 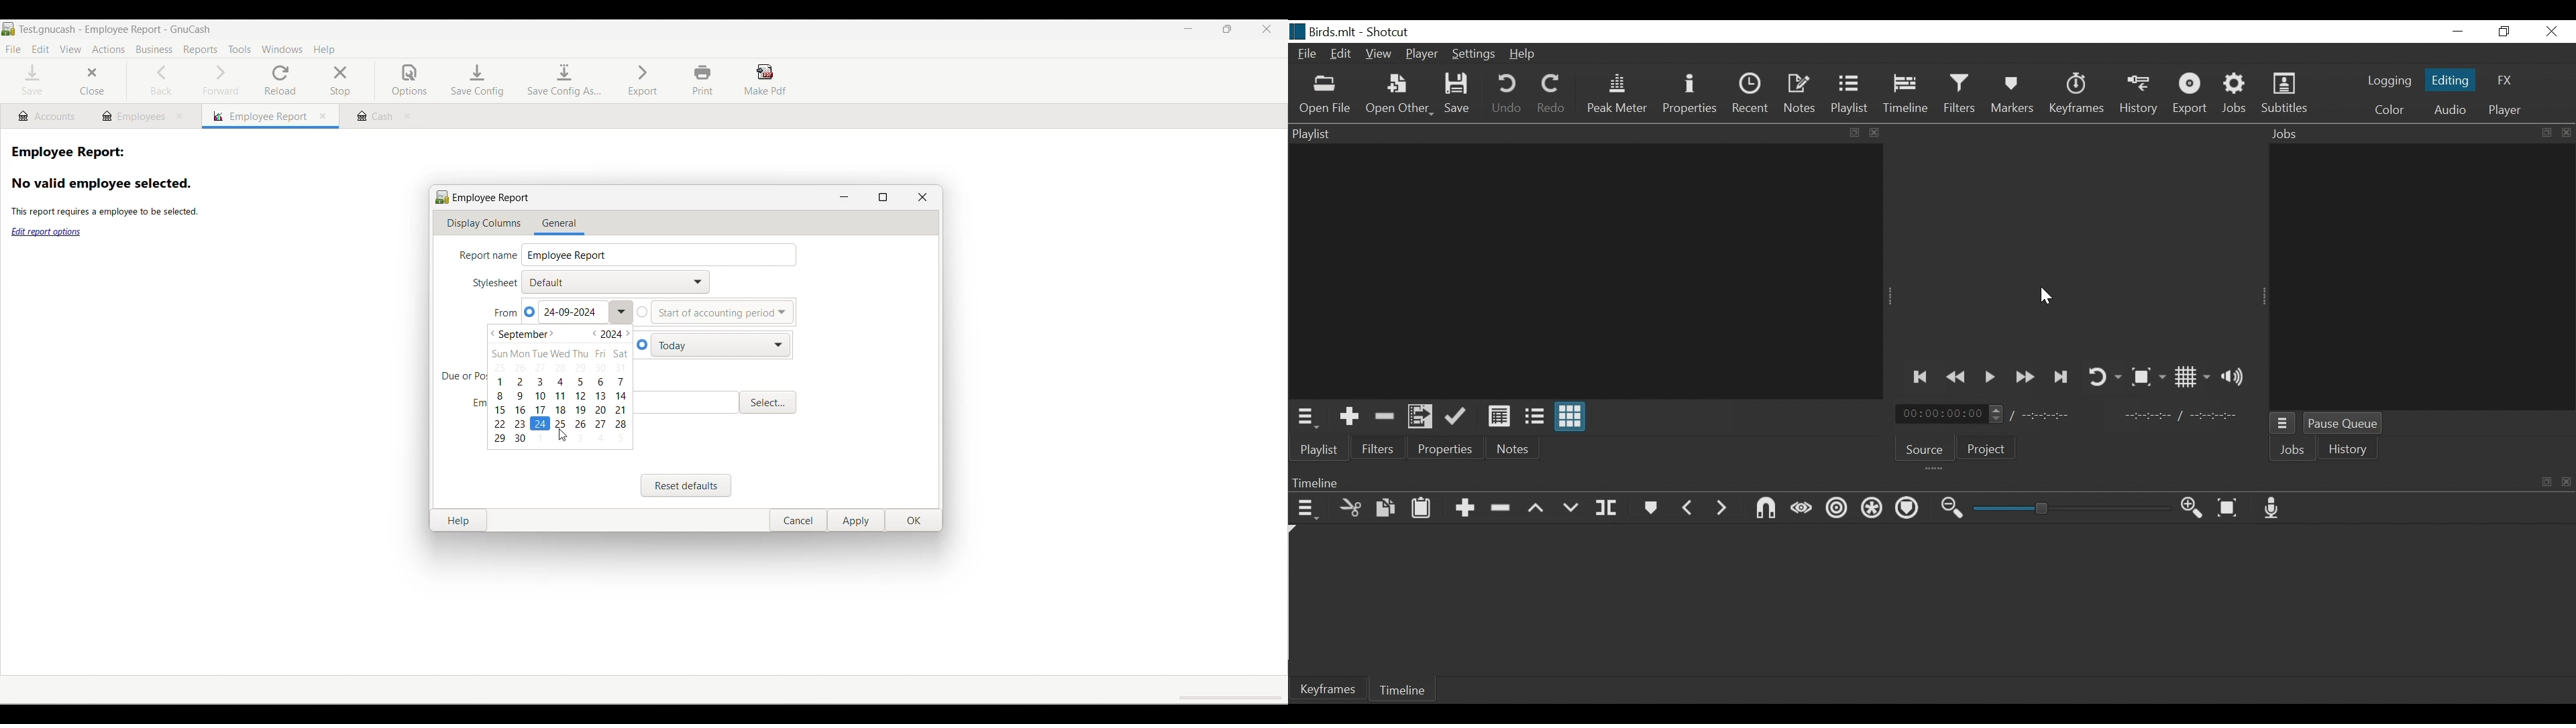 I want to click on Playlist menu, so click(x=1325, y=450).